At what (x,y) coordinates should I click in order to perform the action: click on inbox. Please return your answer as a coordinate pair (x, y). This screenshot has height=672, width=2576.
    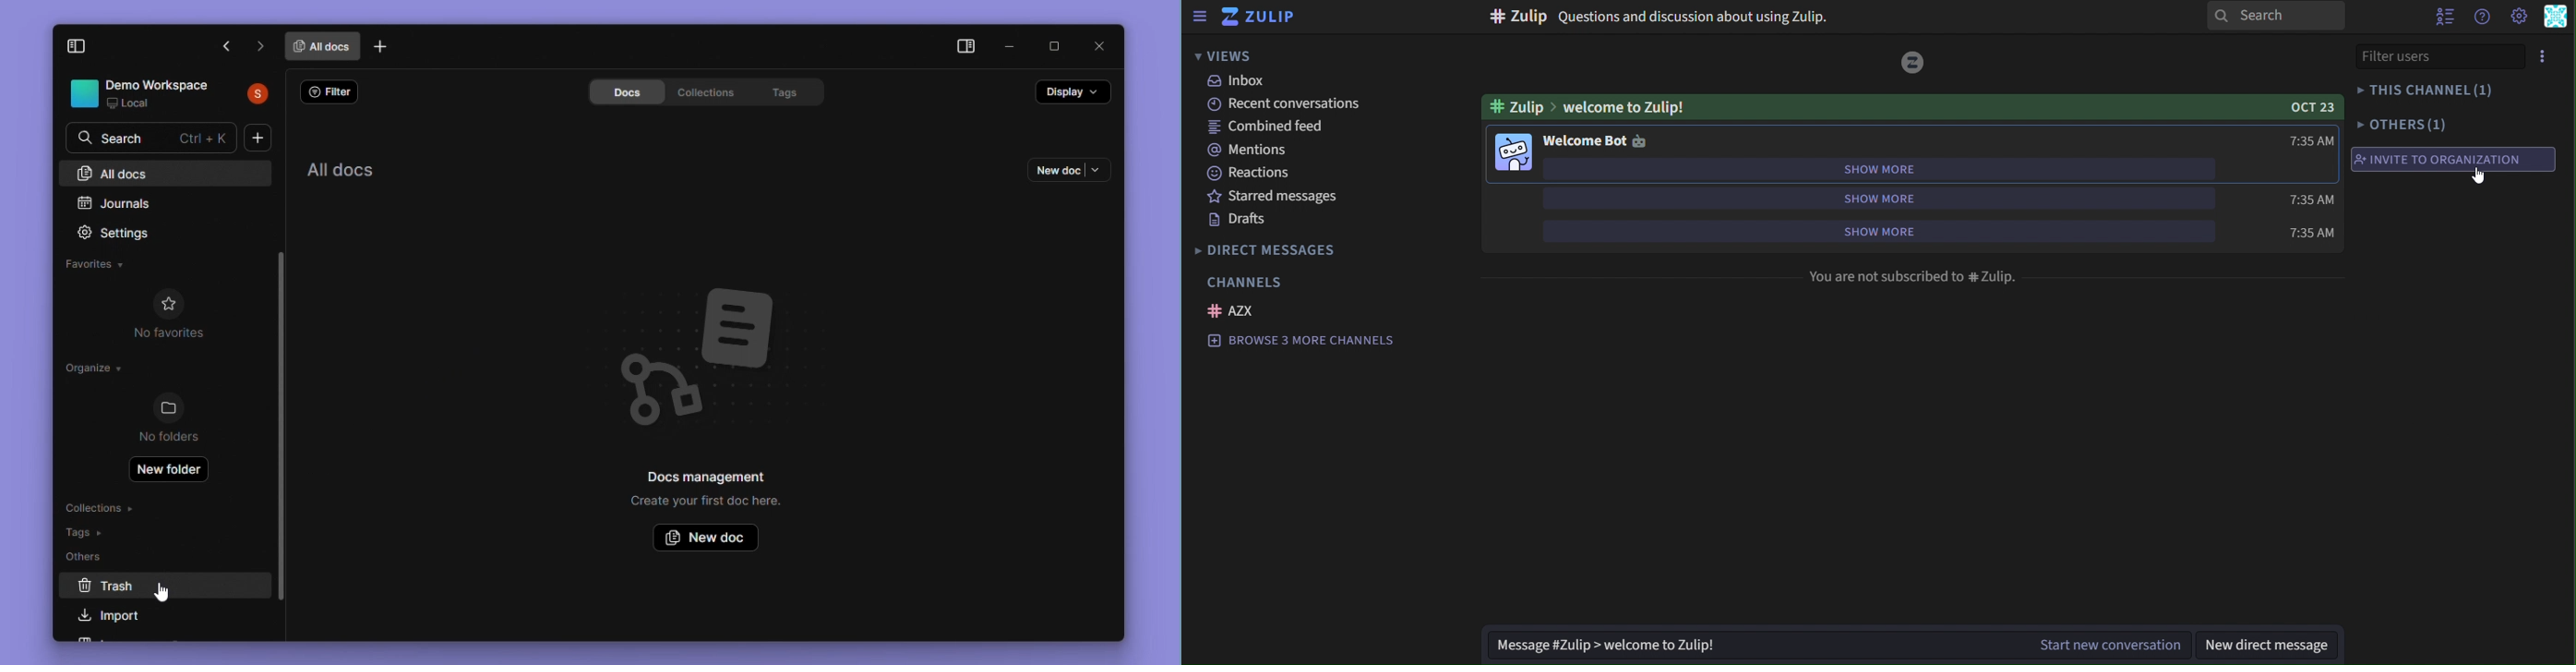
    Looking at the image, I should click on (1240, 82).